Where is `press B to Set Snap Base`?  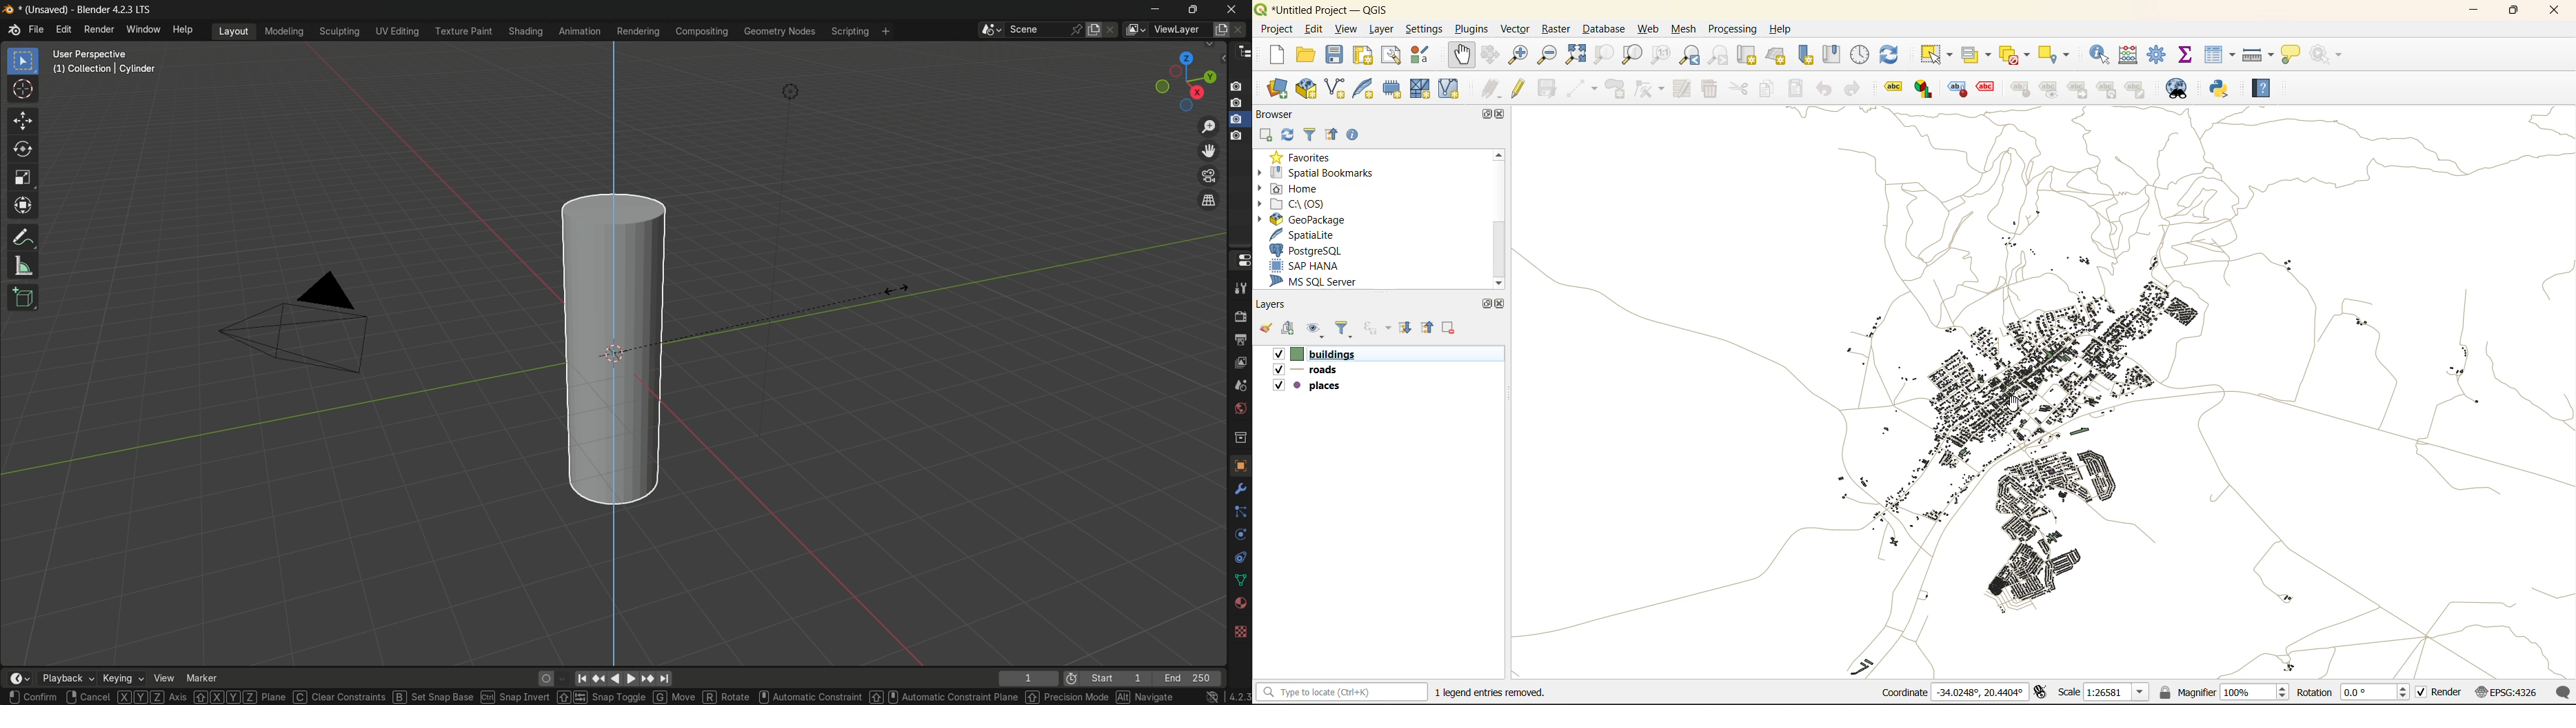 press B to Set Snap Base is located at coordinates (433, 697).